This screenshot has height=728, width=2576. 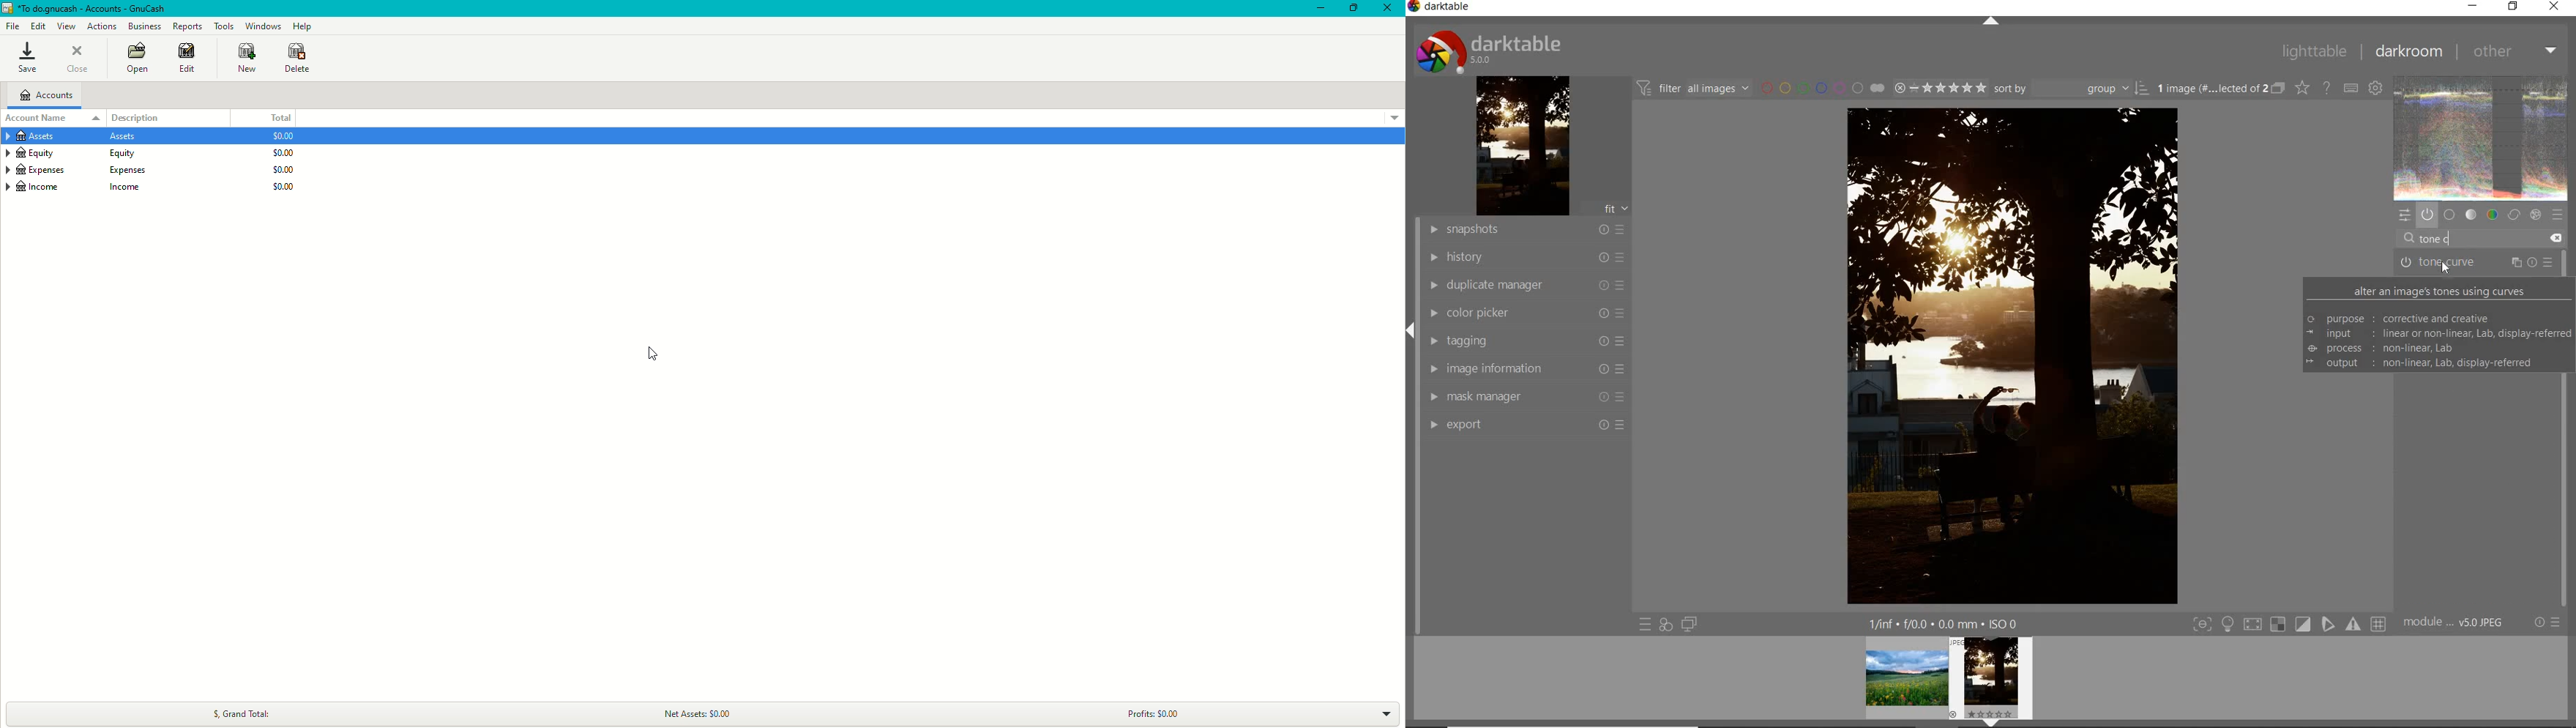 What do you see at coordinates (2477, 261) in the screenshot?
I see `TONE CURVE` at bounding box center [2477, 261].